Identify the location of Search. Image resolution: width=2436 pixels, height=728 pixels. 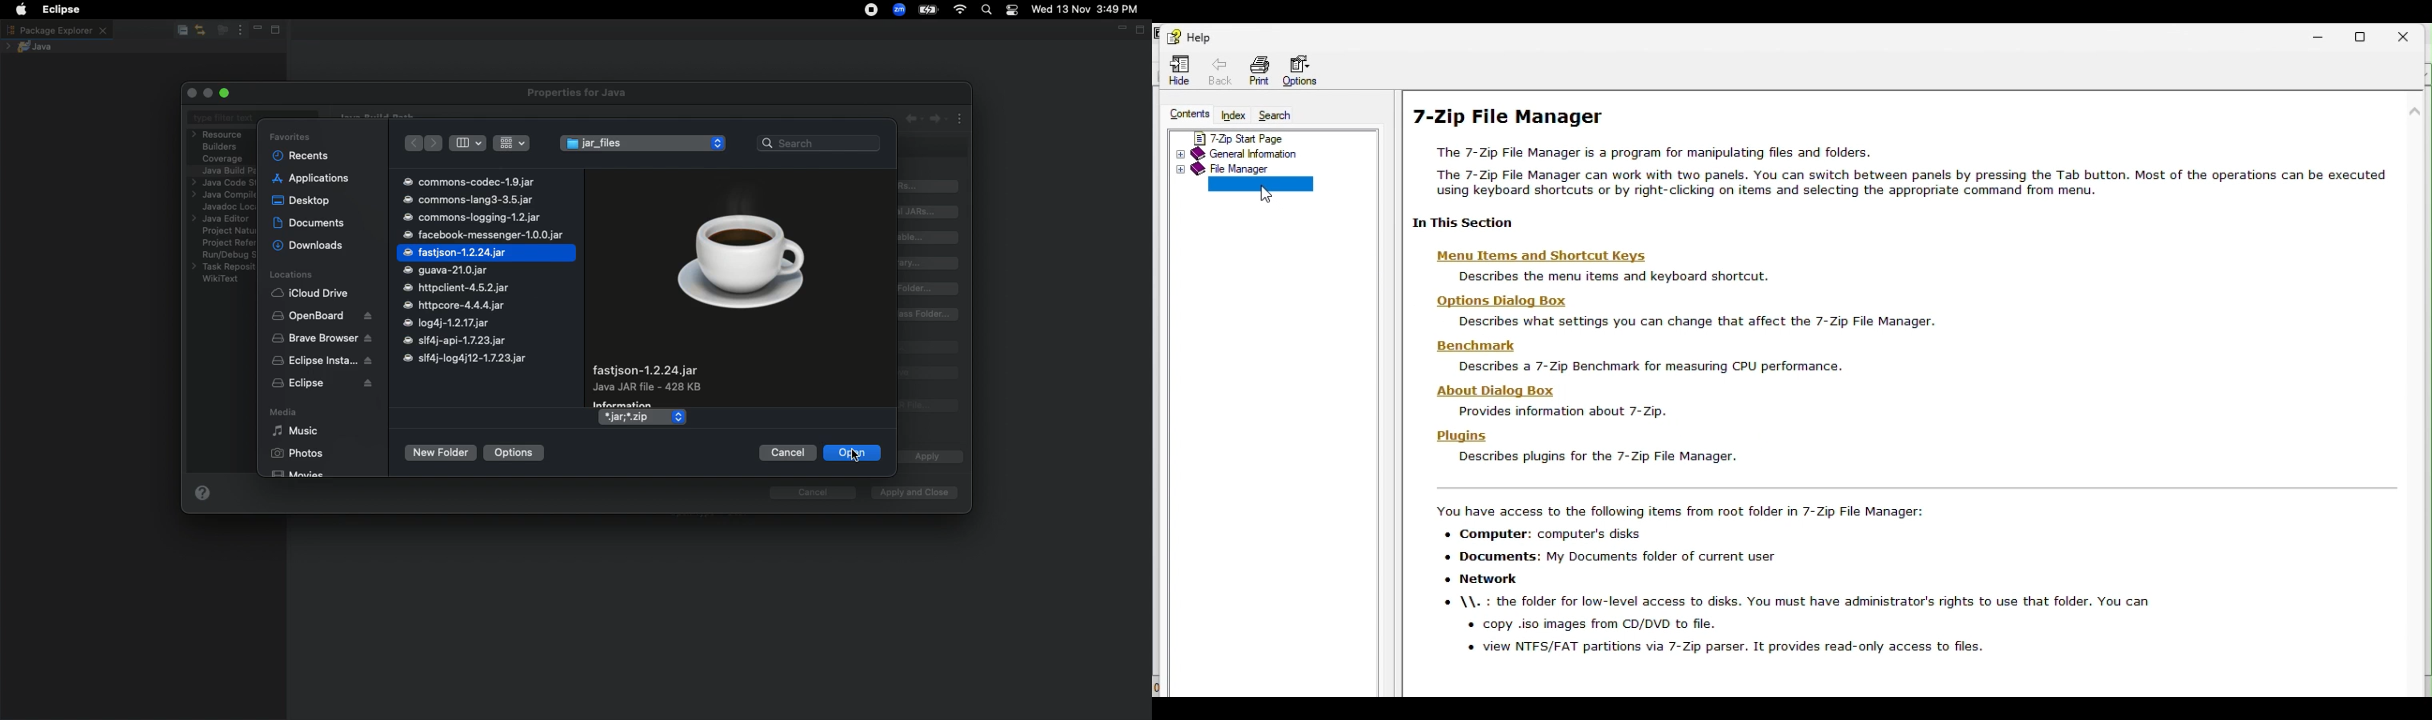
(1276, 116).